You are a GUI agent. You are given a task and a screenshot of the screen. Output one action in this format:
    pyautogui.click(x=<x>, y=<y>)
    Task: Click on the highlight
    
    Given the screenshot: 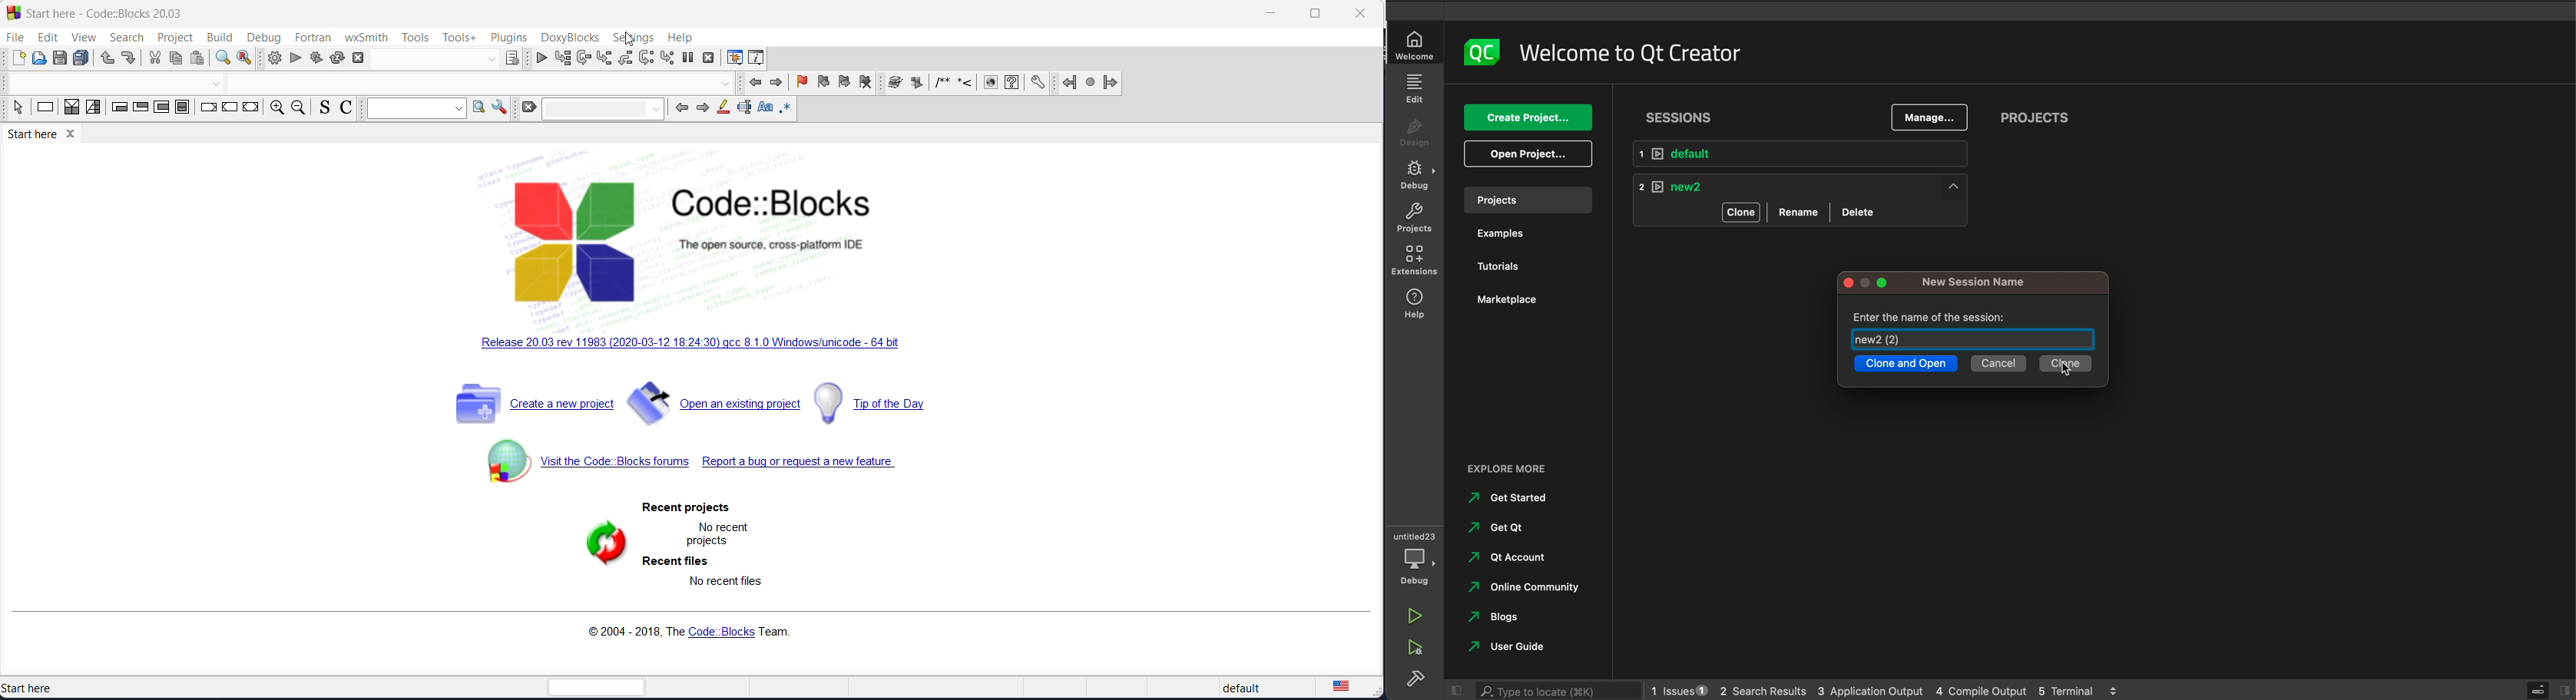 What is the action you would take?
    pyautogui.click(x=722, y=109)
    